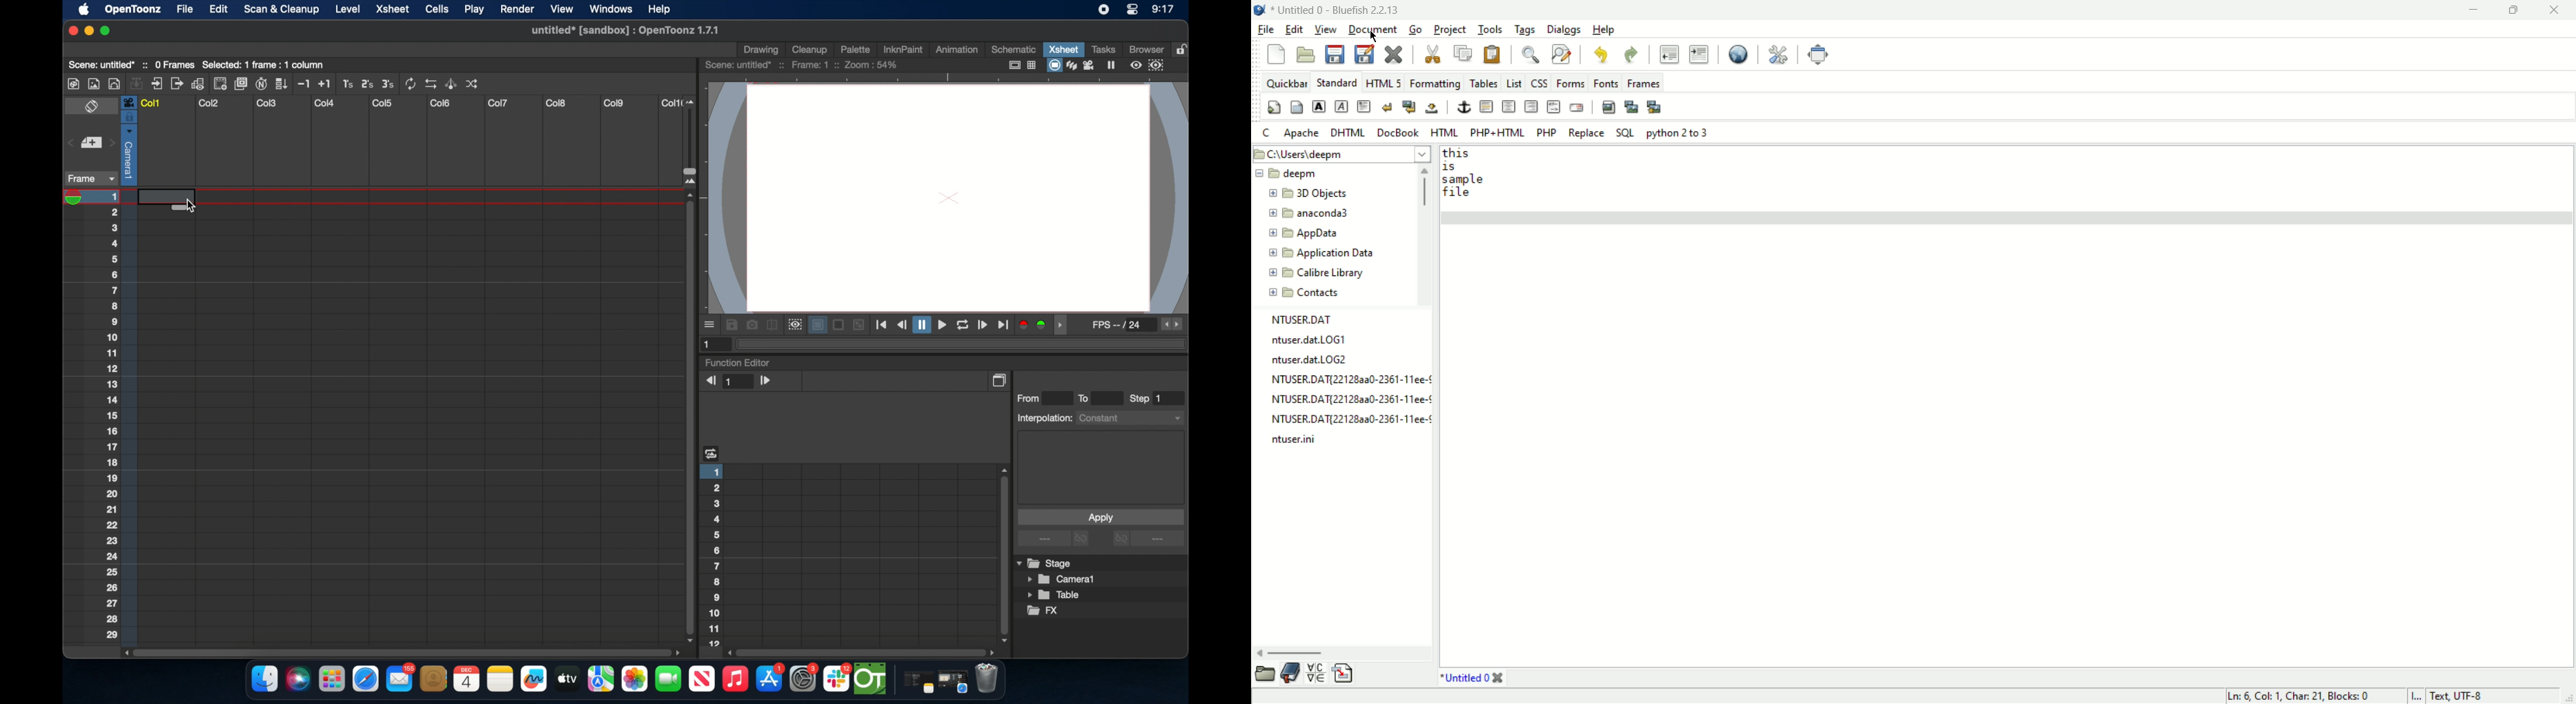  What do you see at coordinates (1408, 106) in the screenshot?
I see `break and clear` at bounding box center [1408, 106].